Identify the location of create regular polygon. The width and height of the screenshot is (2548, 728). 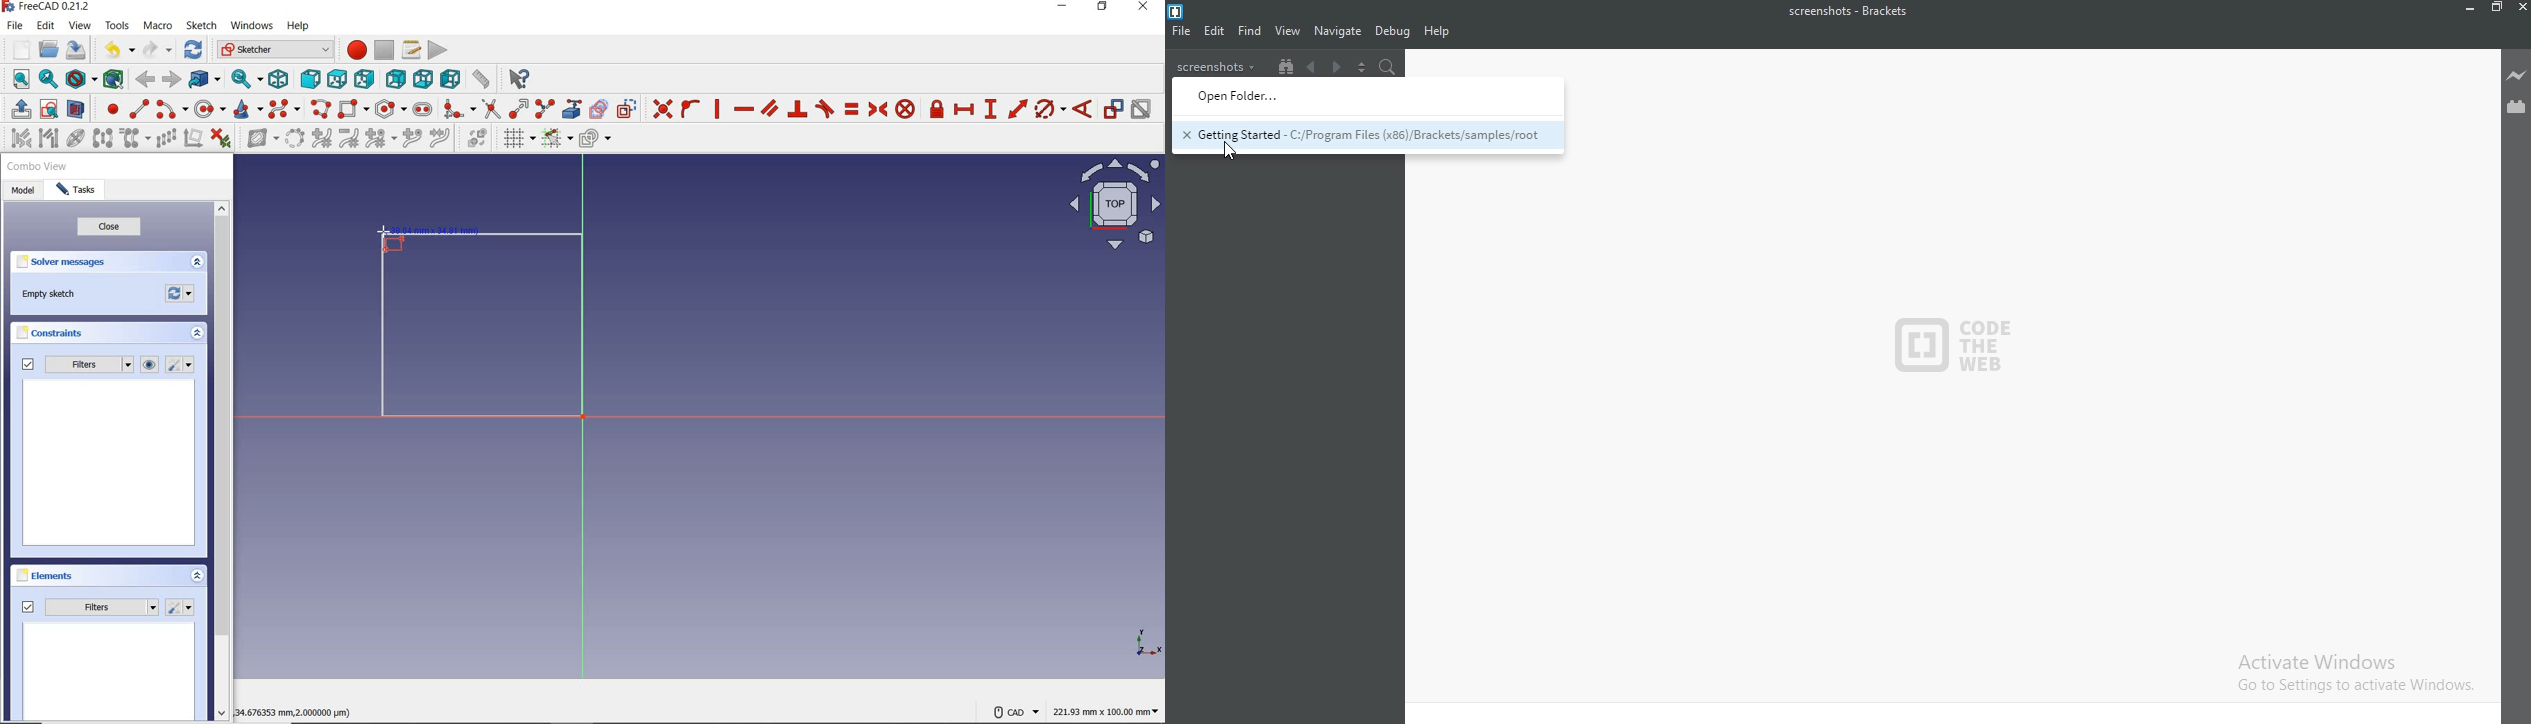
(389, 109).